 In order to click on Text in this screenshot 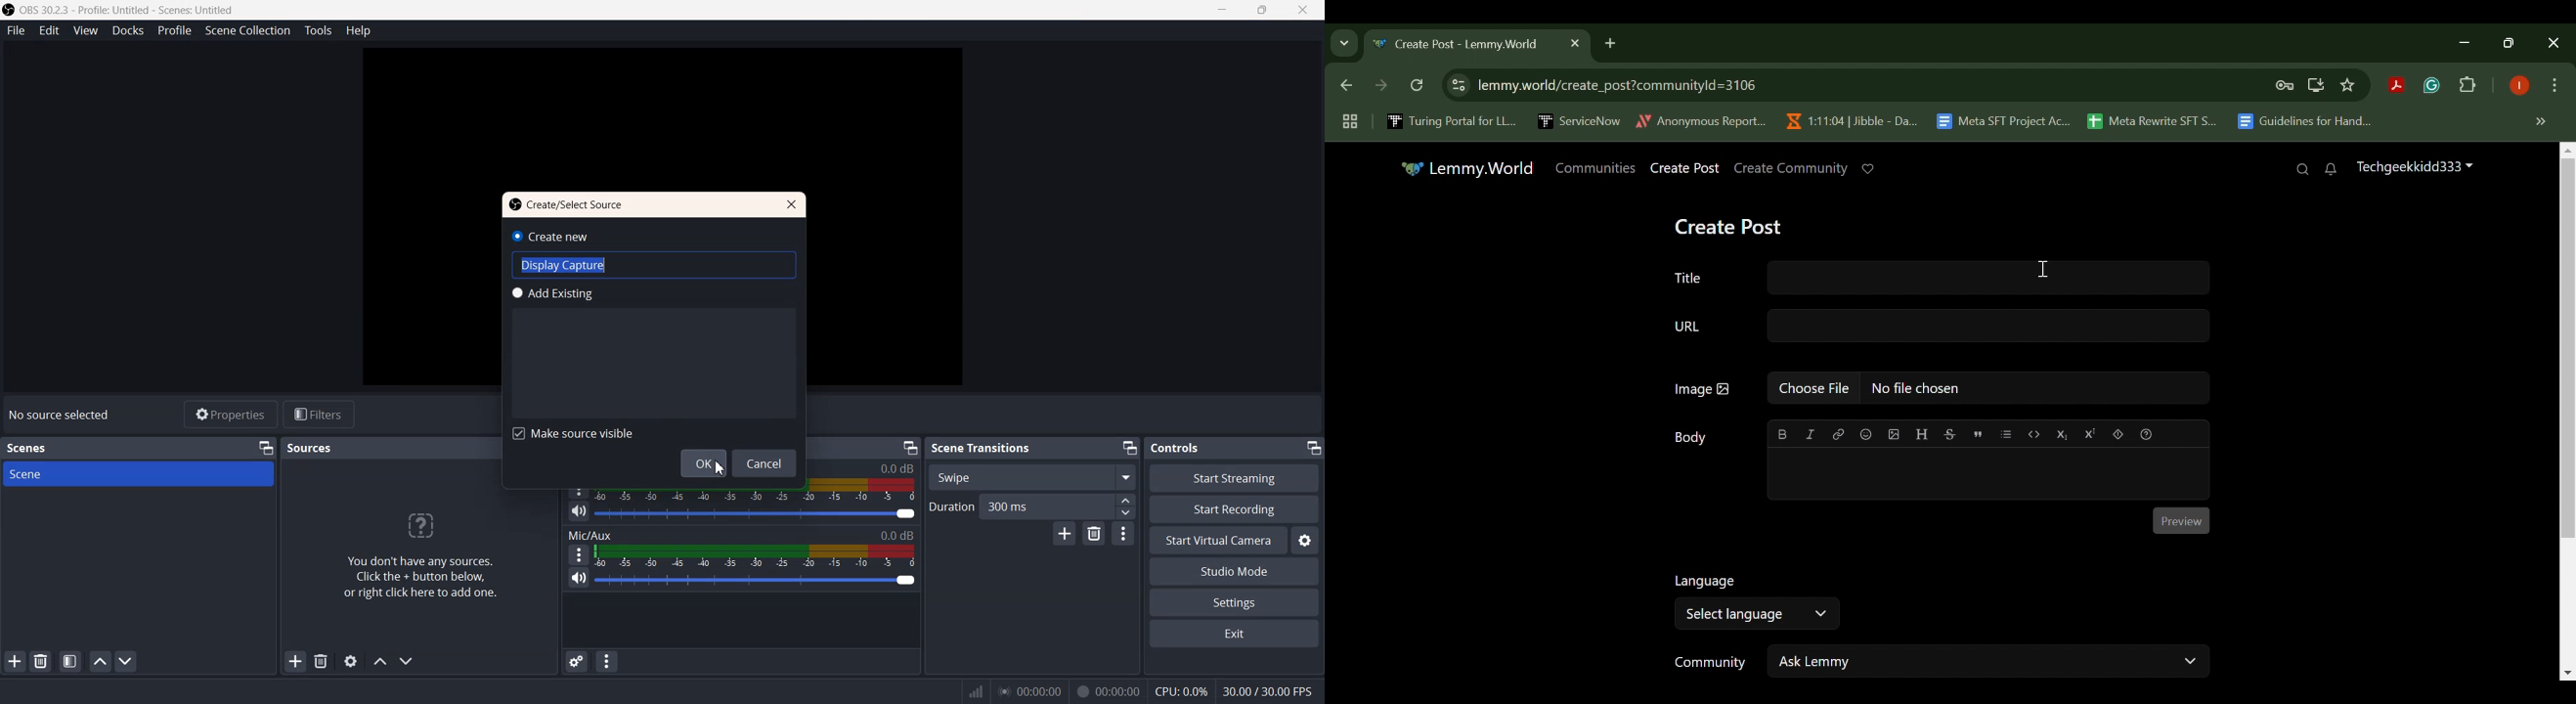, I will do `click(570, 204)`.